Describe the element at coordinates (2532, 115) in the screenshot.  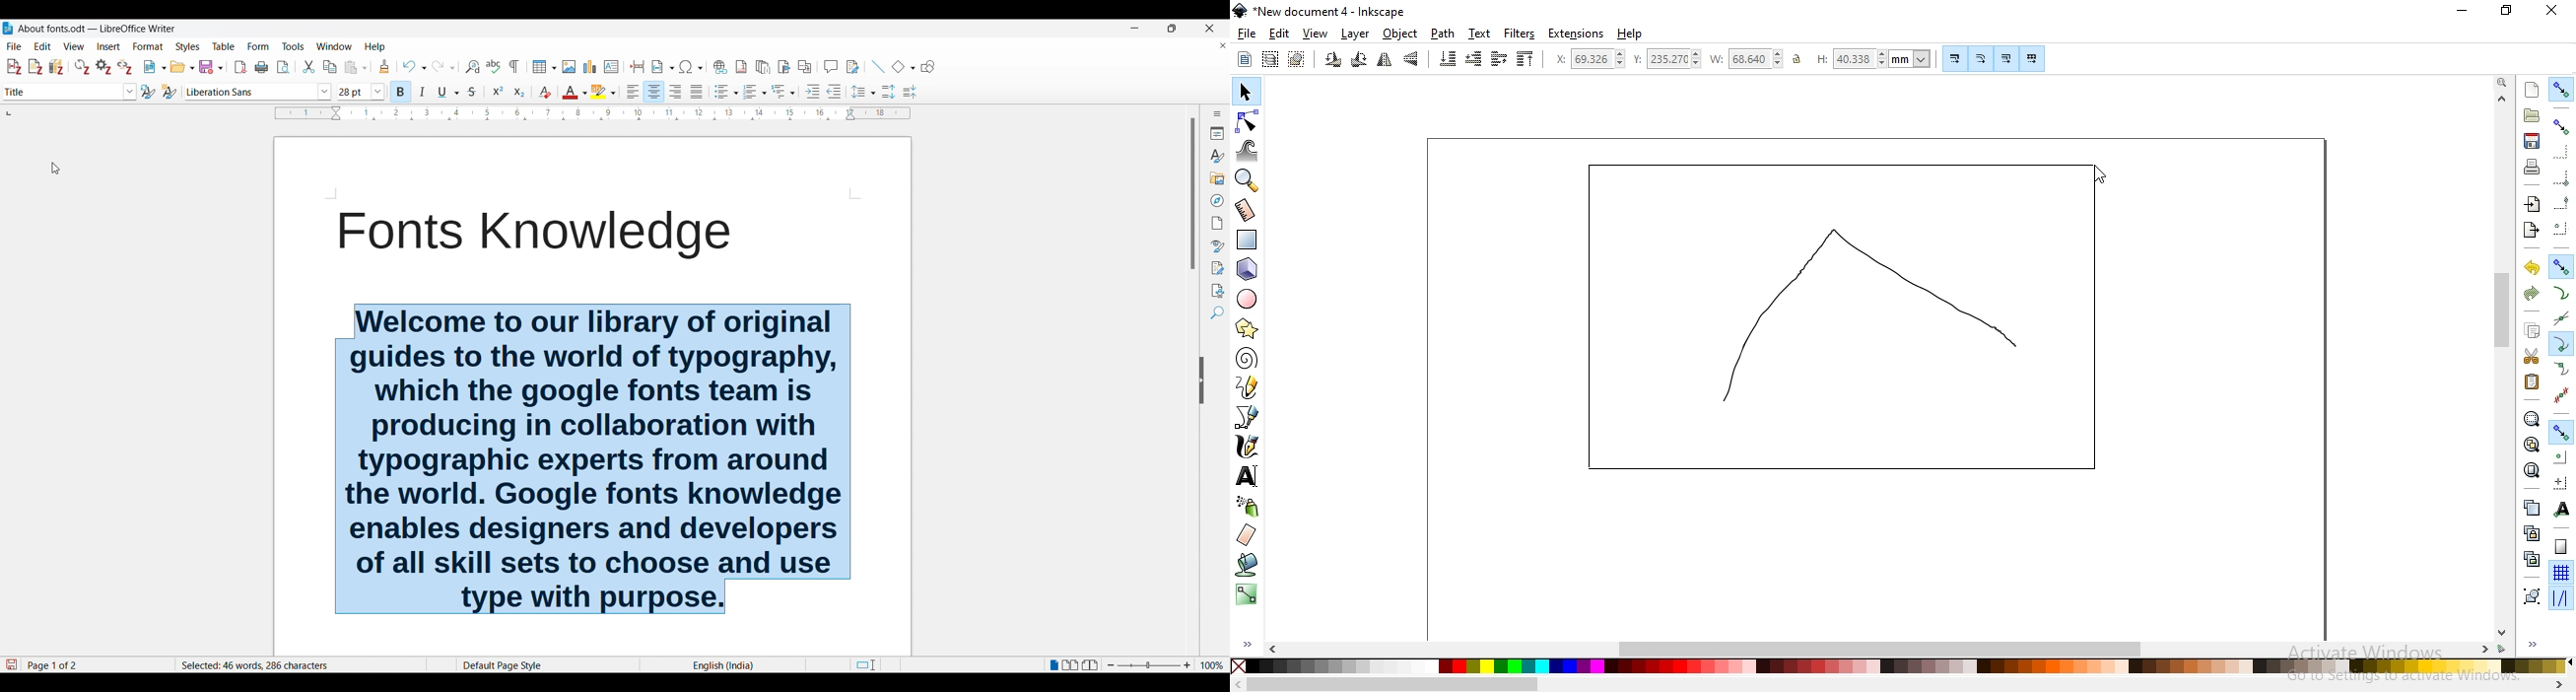
I see `open an existing document` at that location.